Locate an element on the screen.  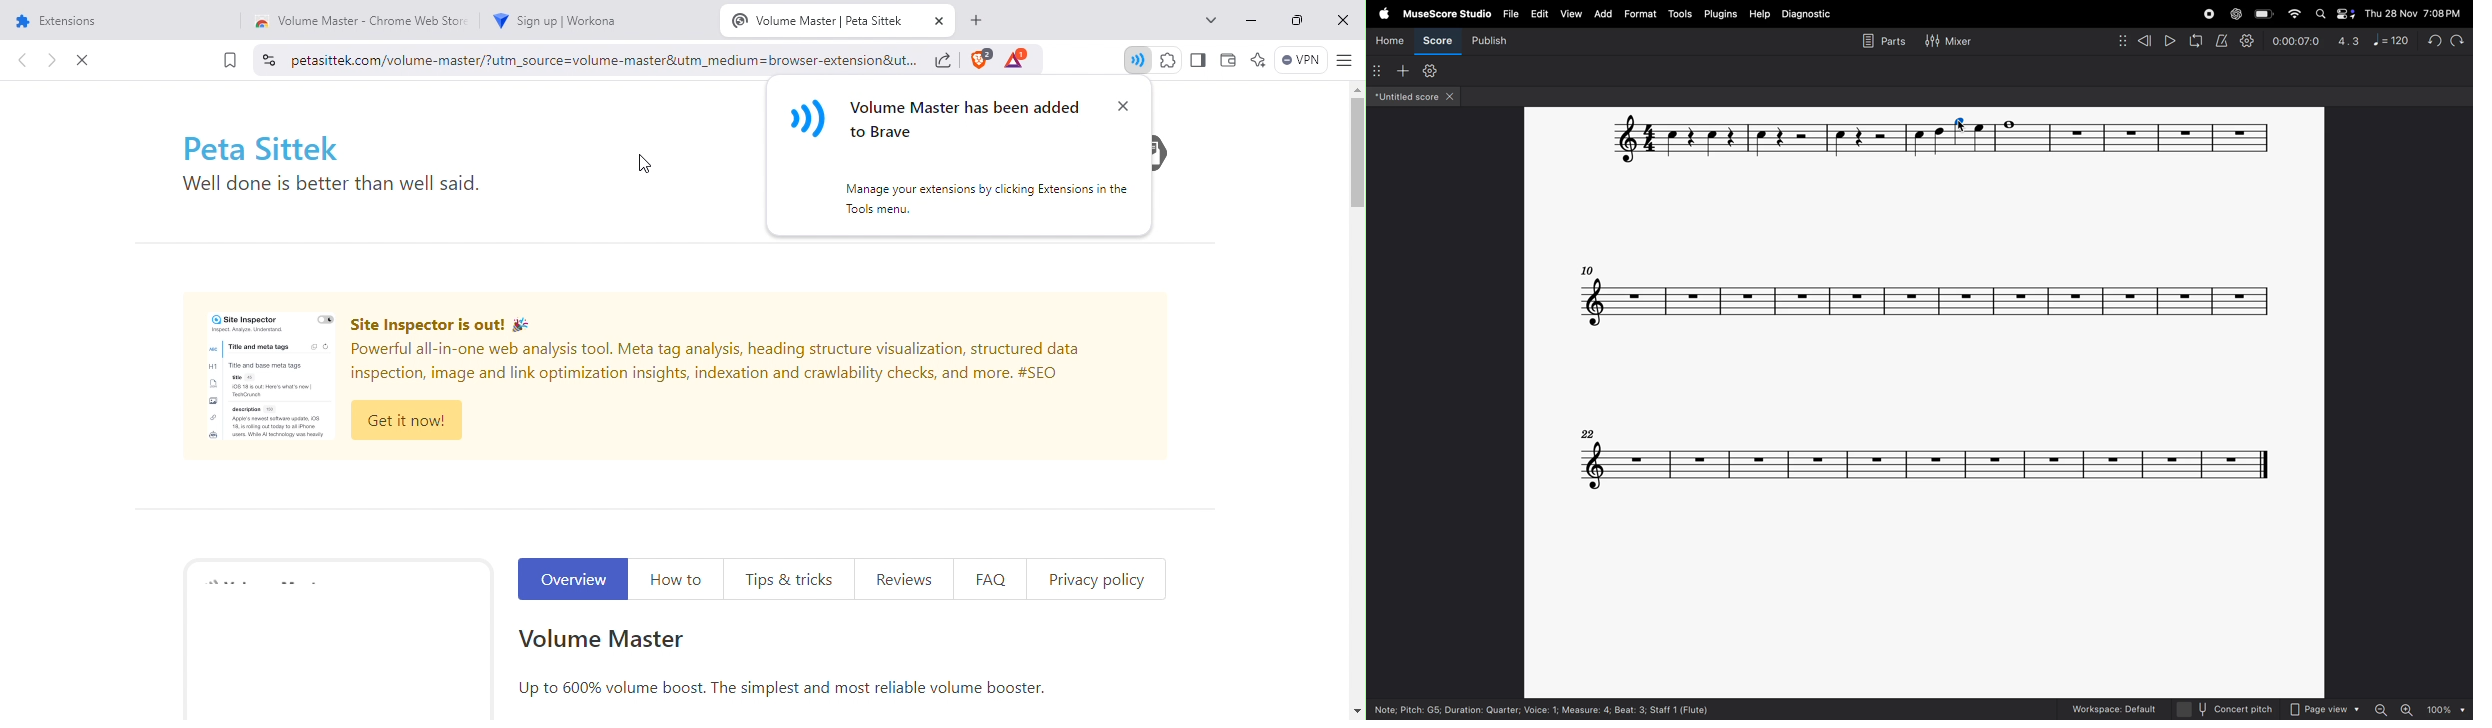
workspaces default is located at coordinates (2109, 706).